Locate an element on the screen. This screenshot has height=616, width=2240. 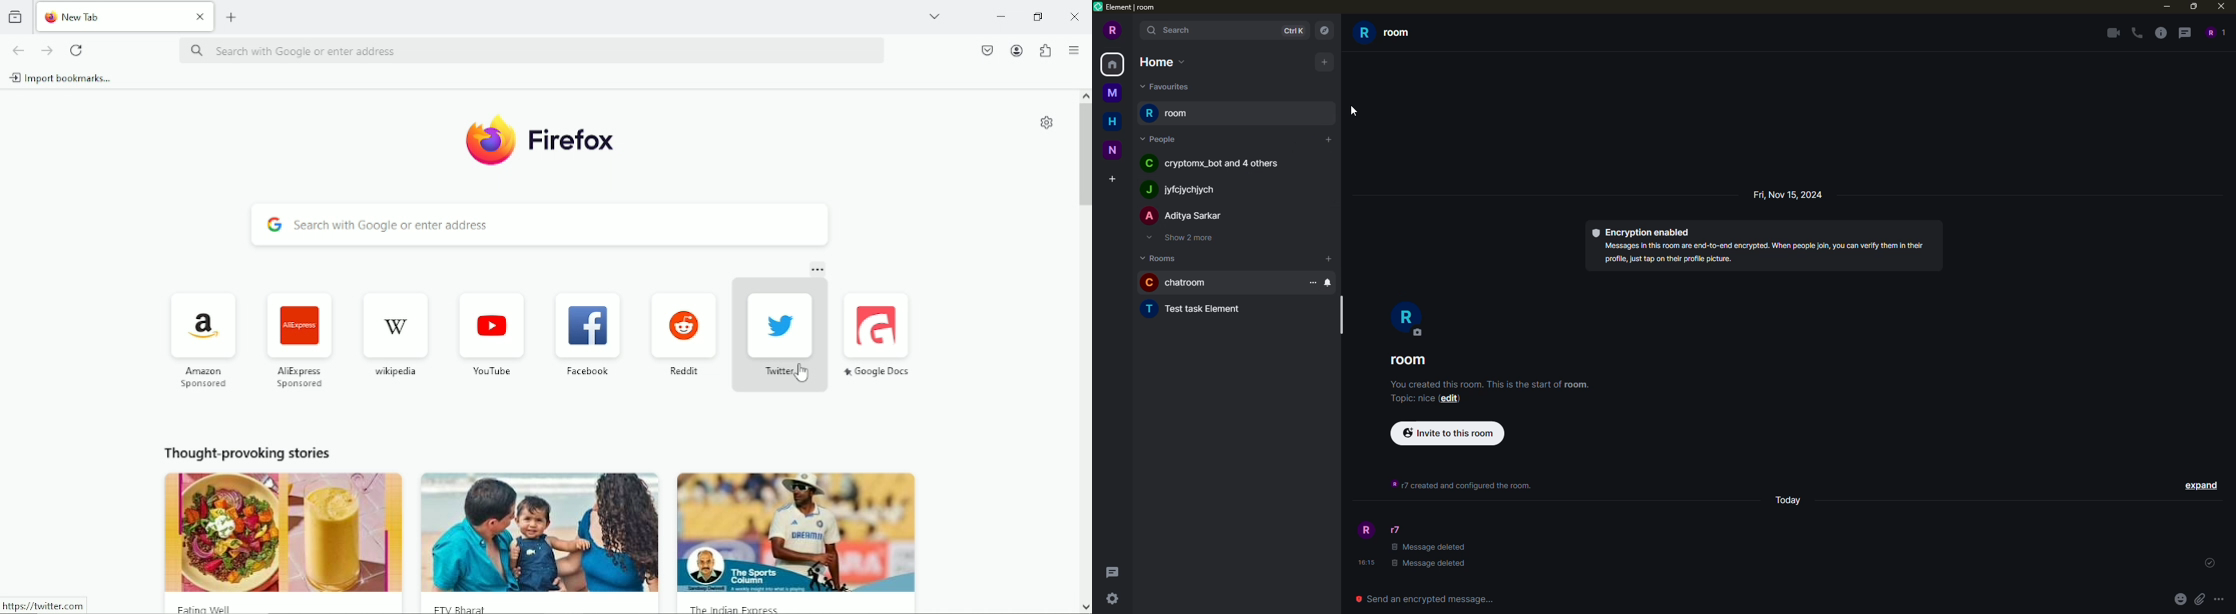
go forward is located at coordinates (48, 51).